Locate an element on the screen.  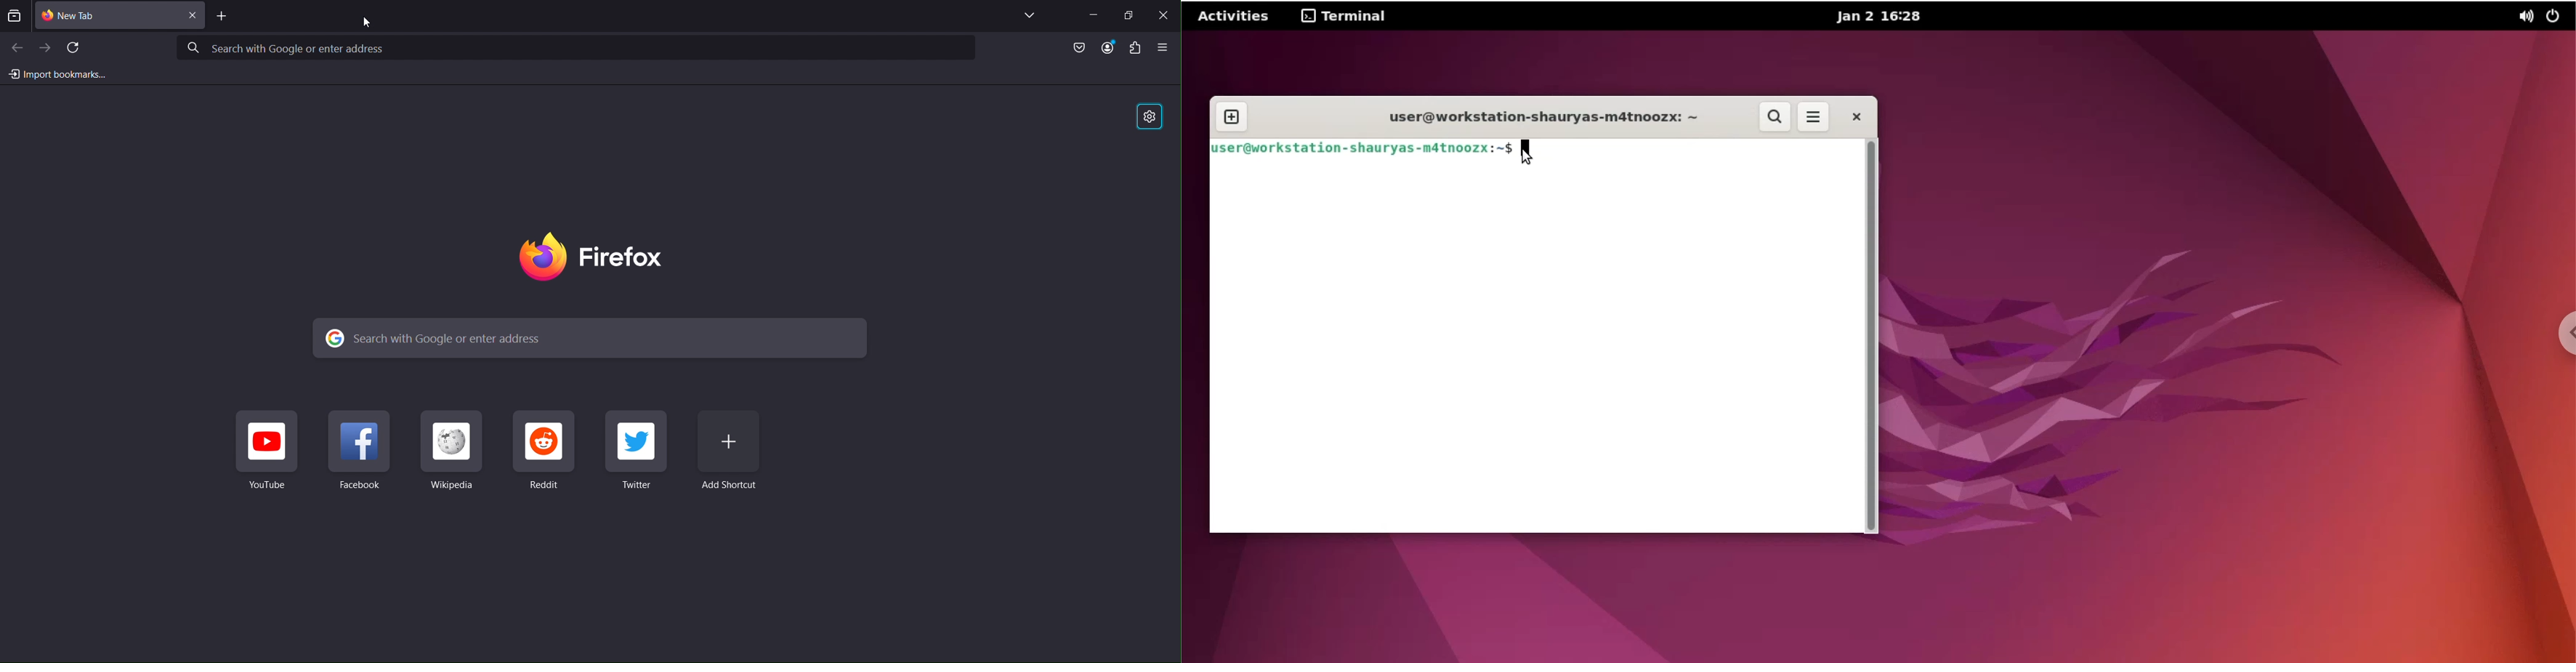
firefox logo is located at coordinates (593, 258).